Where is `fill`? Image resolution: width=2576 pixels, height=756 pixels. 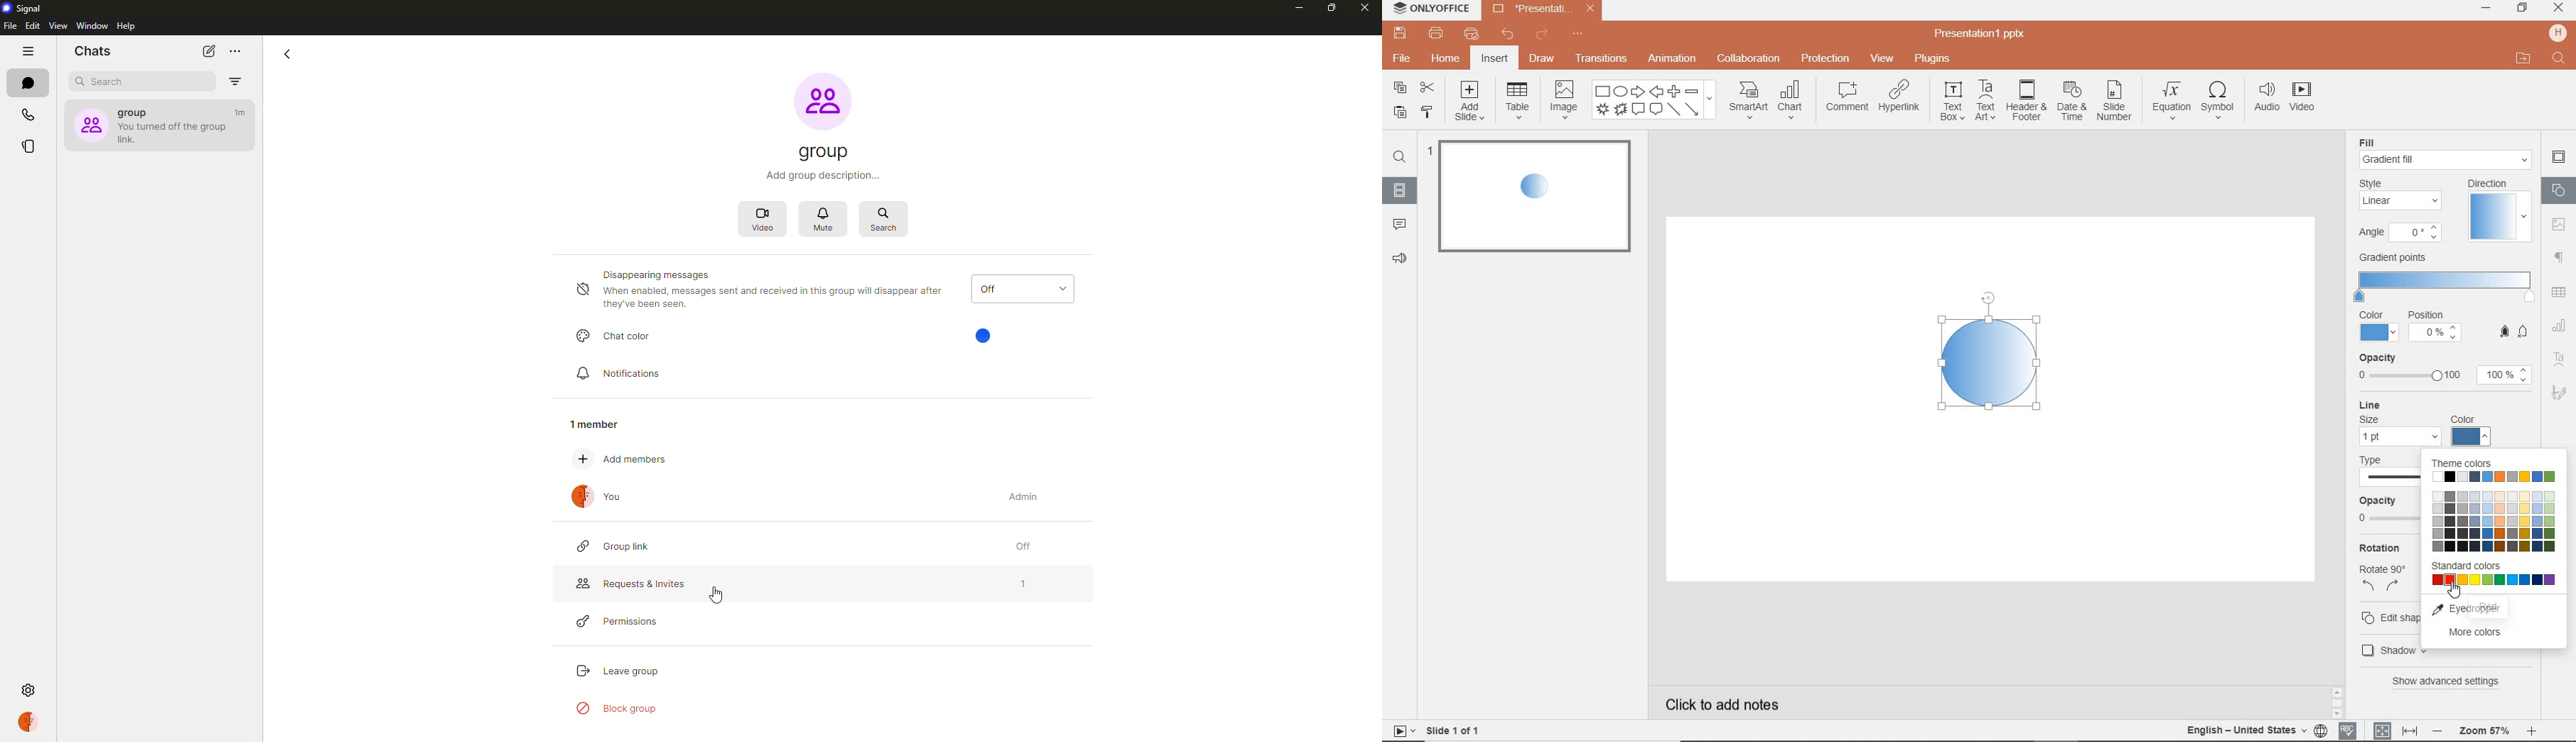
fill is located at coordinates (2375, 141).